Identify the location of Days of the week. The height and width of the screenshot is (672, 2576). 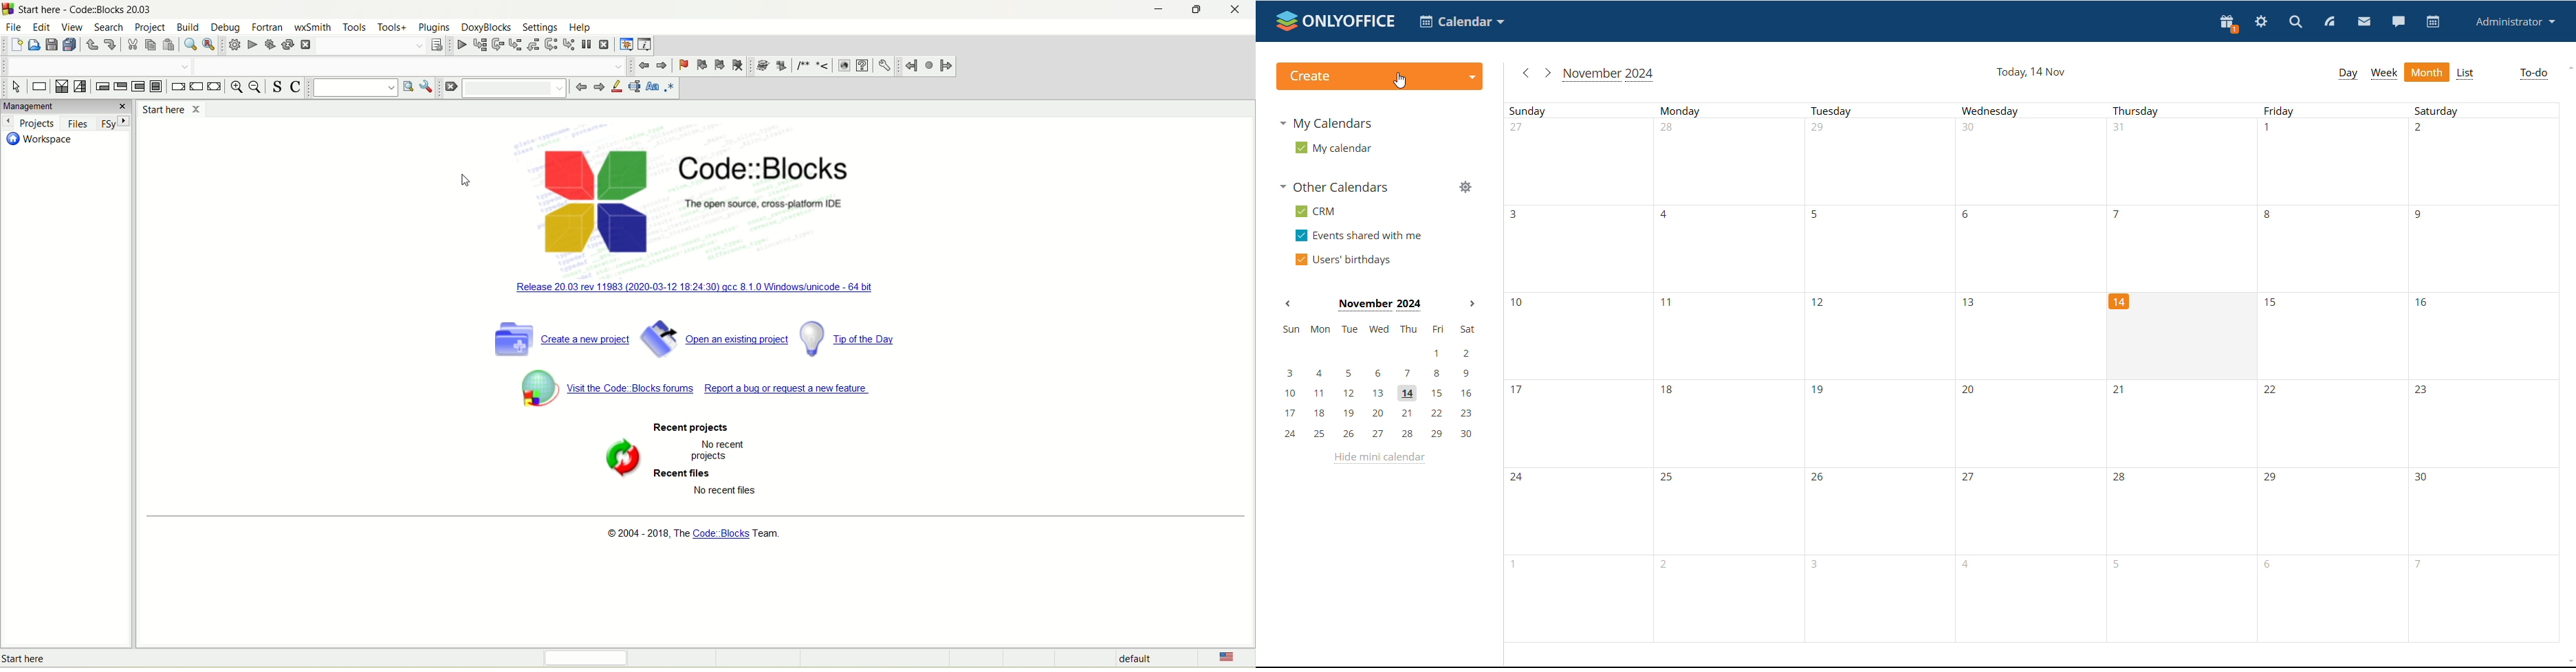
(2039, 113).